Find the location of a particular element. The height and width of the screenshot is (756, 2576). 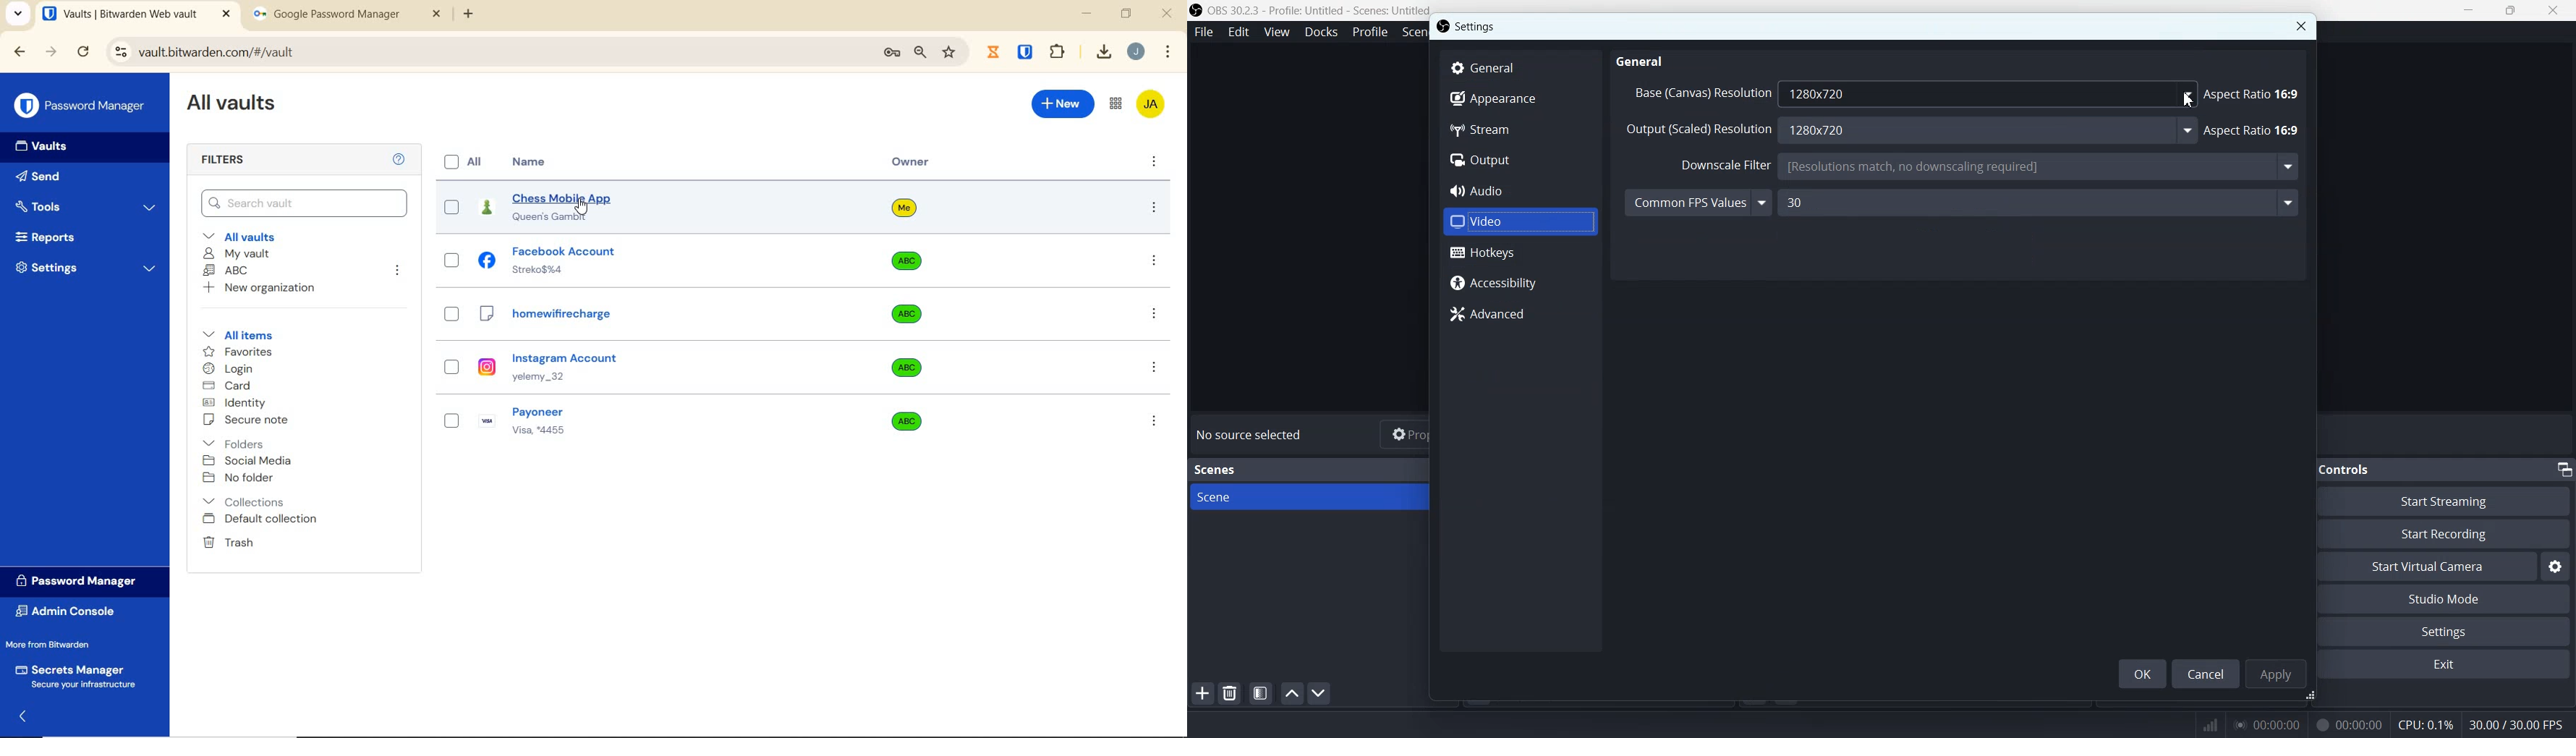

CPU is located at coordinates (2426, 726).